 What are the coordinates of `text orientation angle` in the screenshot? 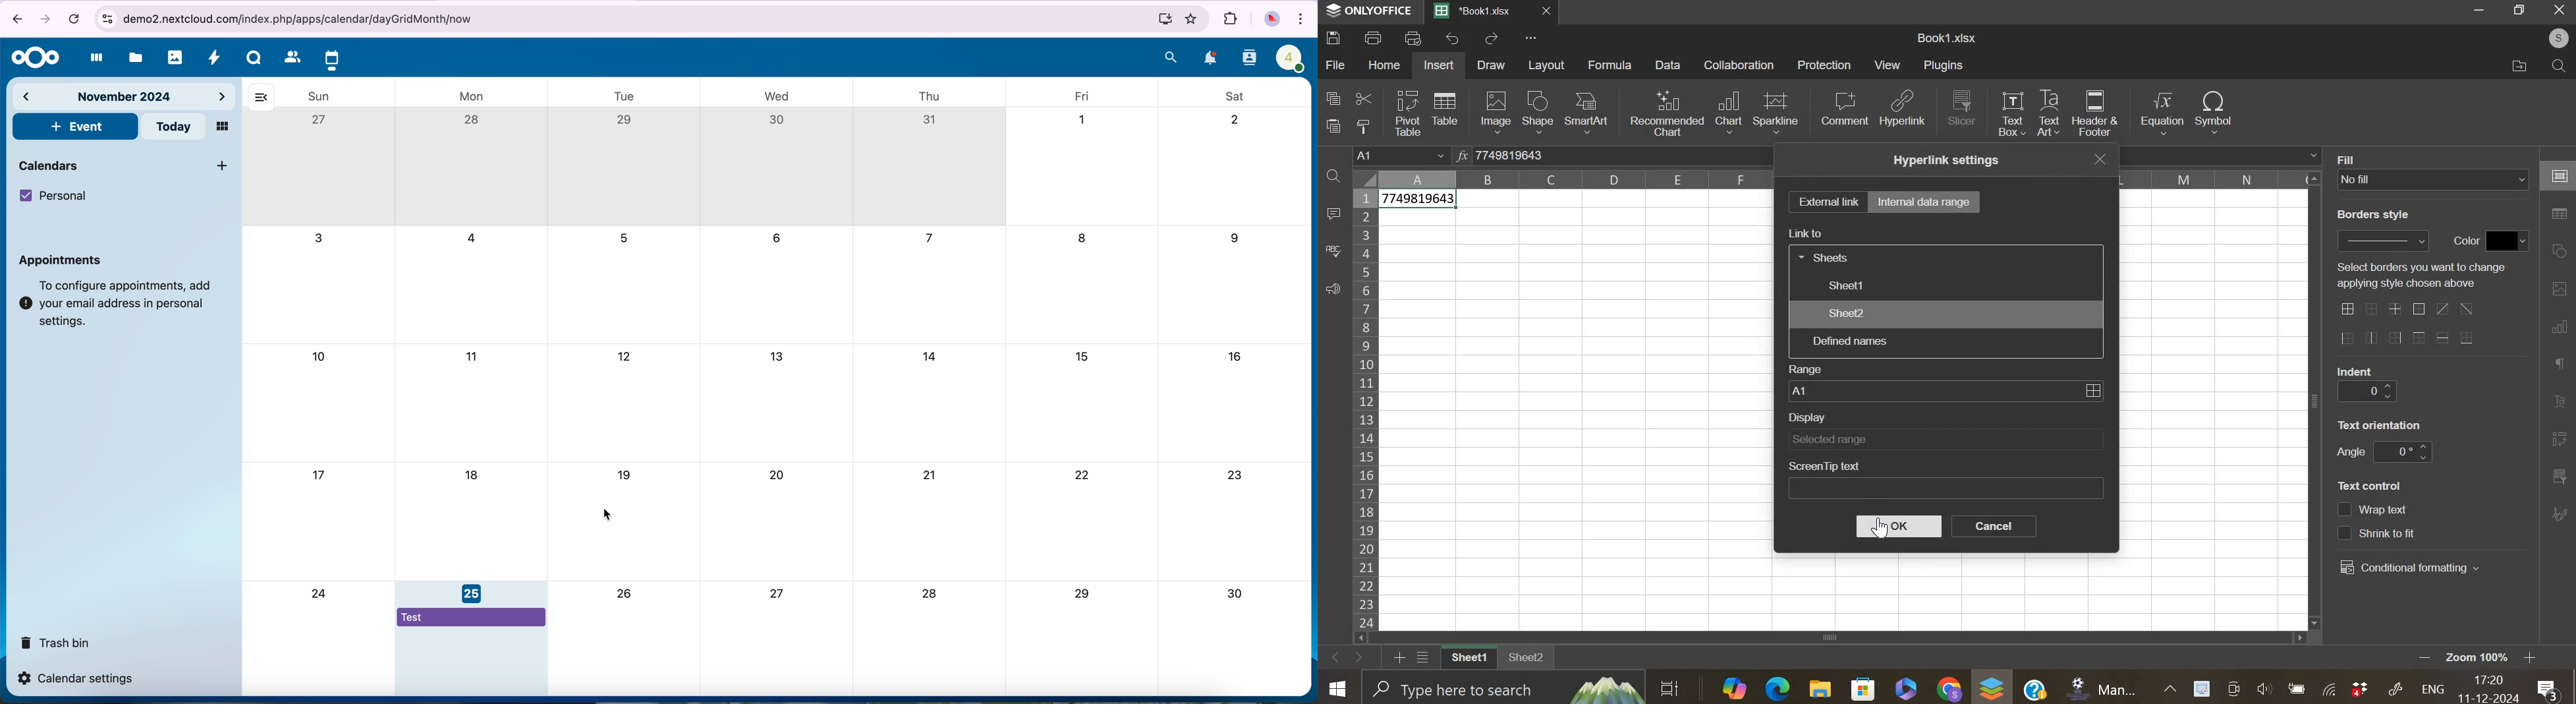 It's located at (2402, 452).